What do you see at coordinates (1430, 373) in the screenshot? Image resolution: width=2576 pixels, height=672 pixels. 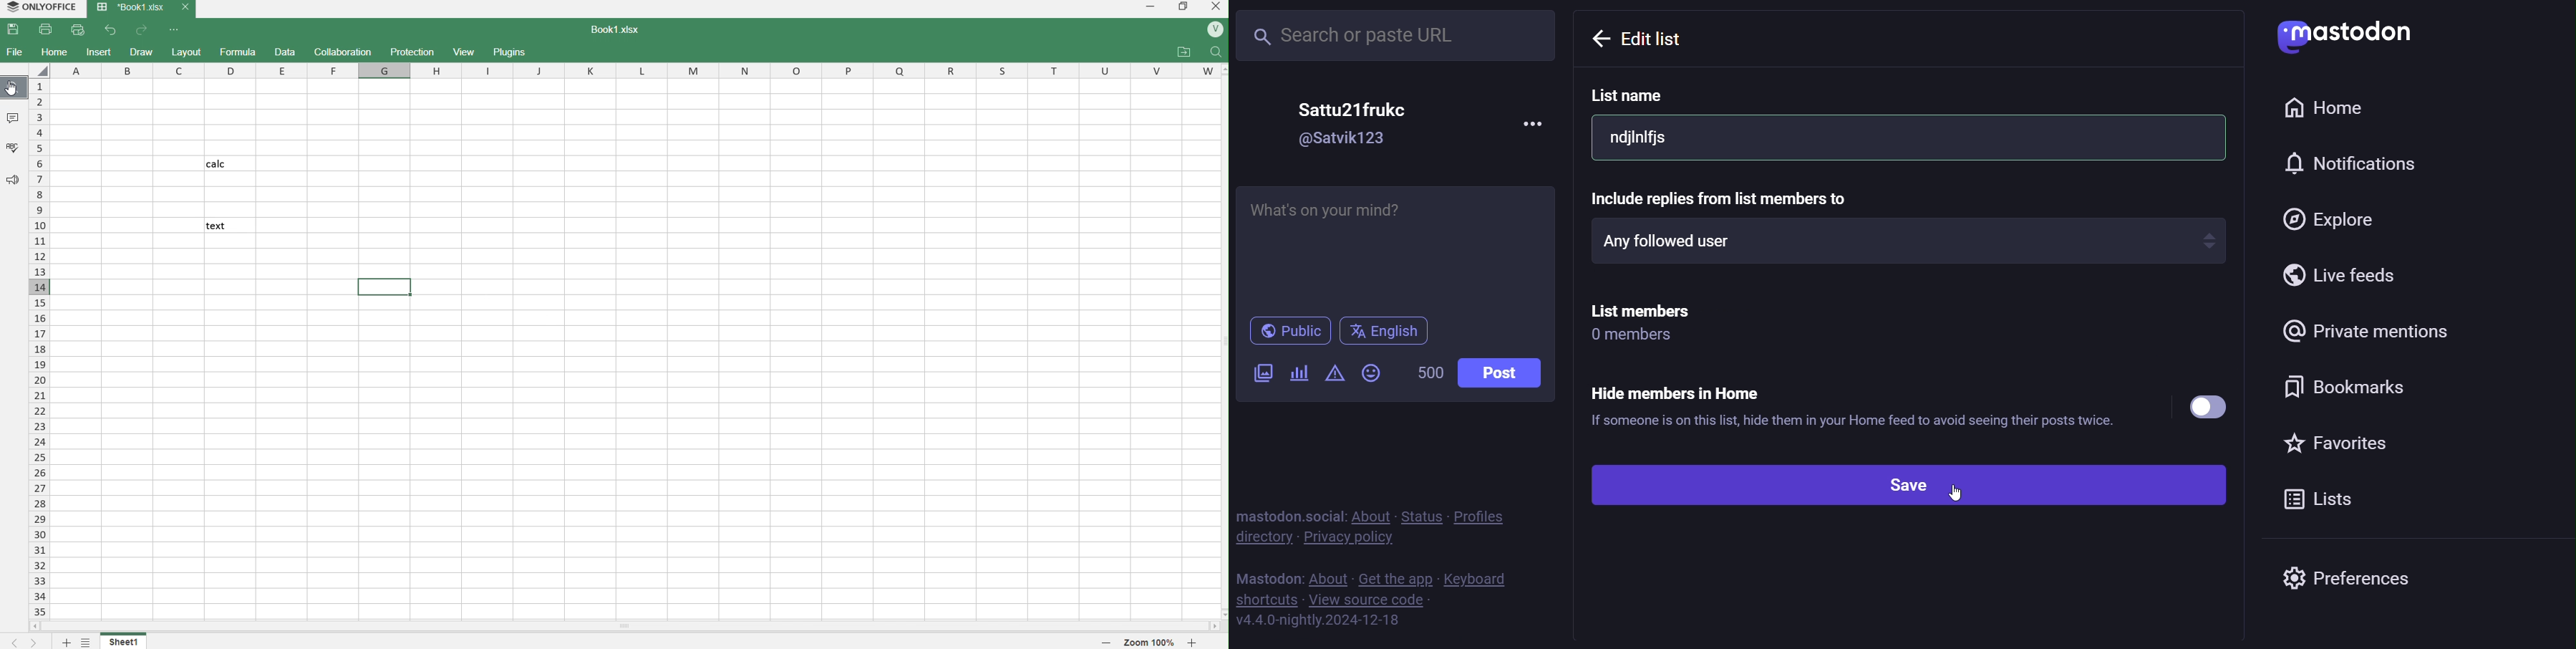 I see `500` at bounding box center [1430, 373].